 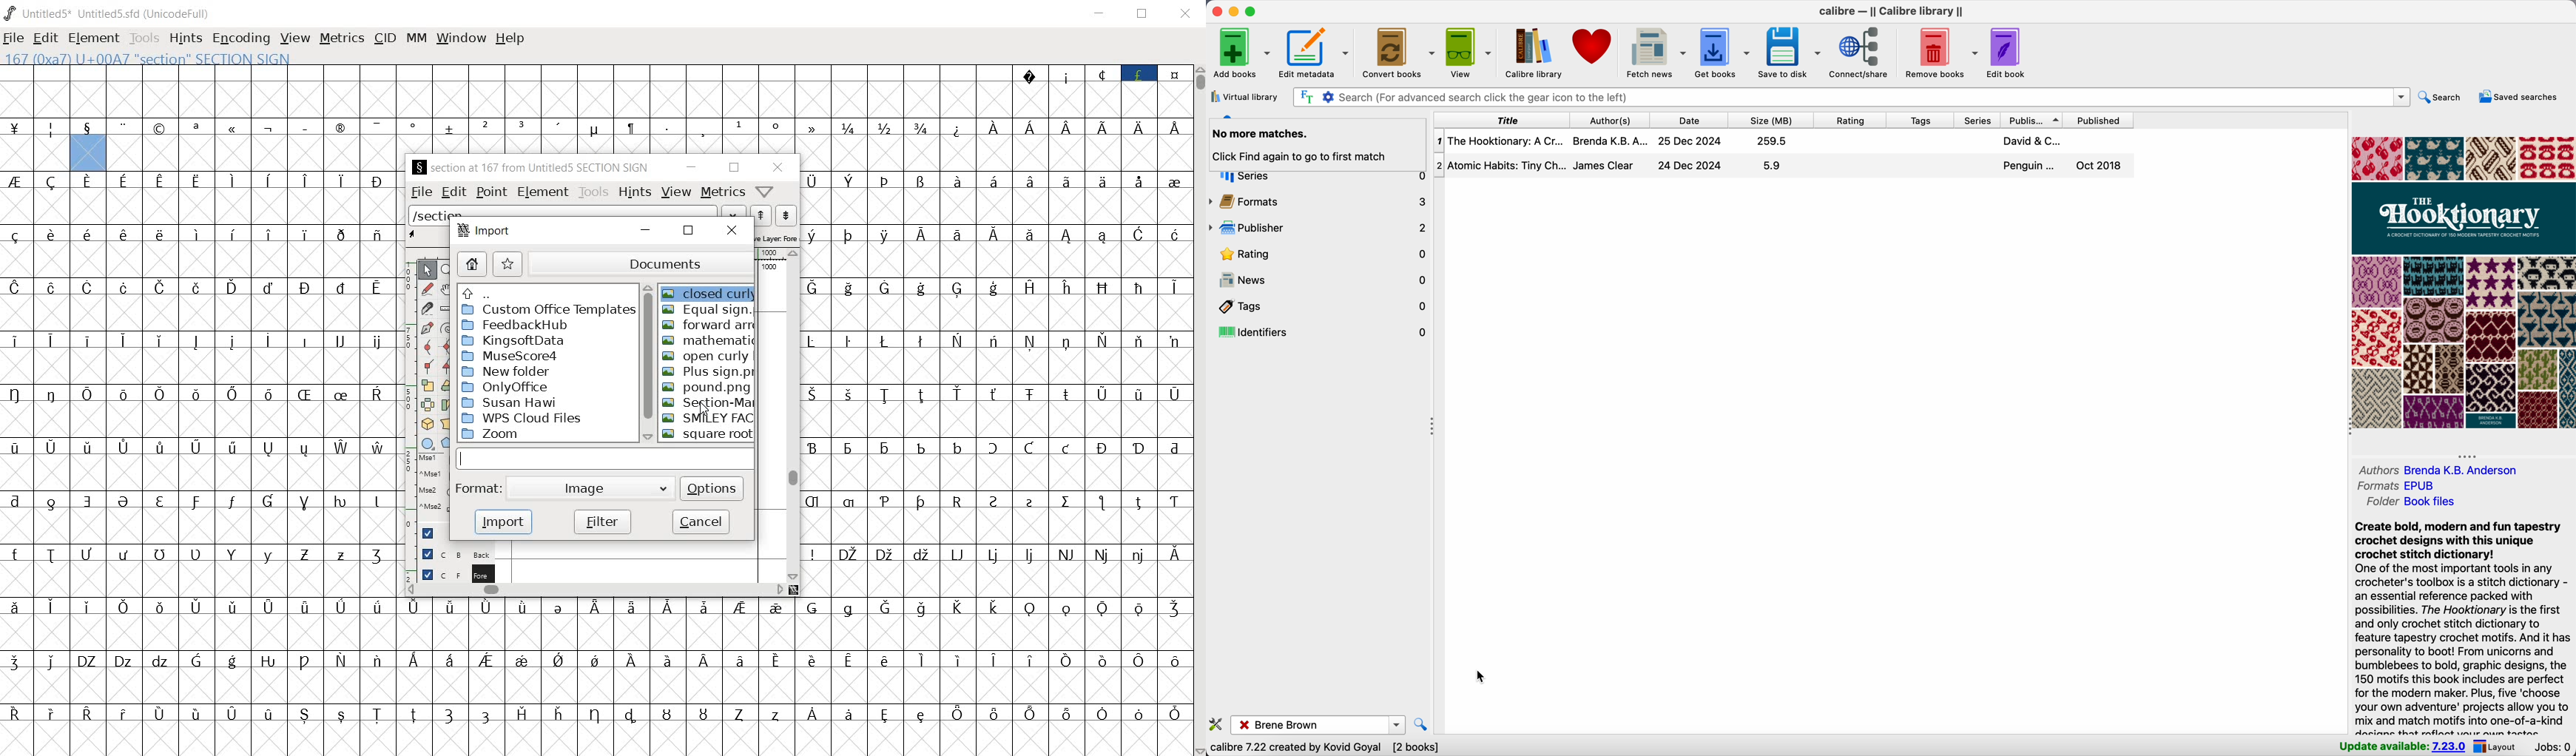 I want to click on update available, so click(x=2400, y=747).